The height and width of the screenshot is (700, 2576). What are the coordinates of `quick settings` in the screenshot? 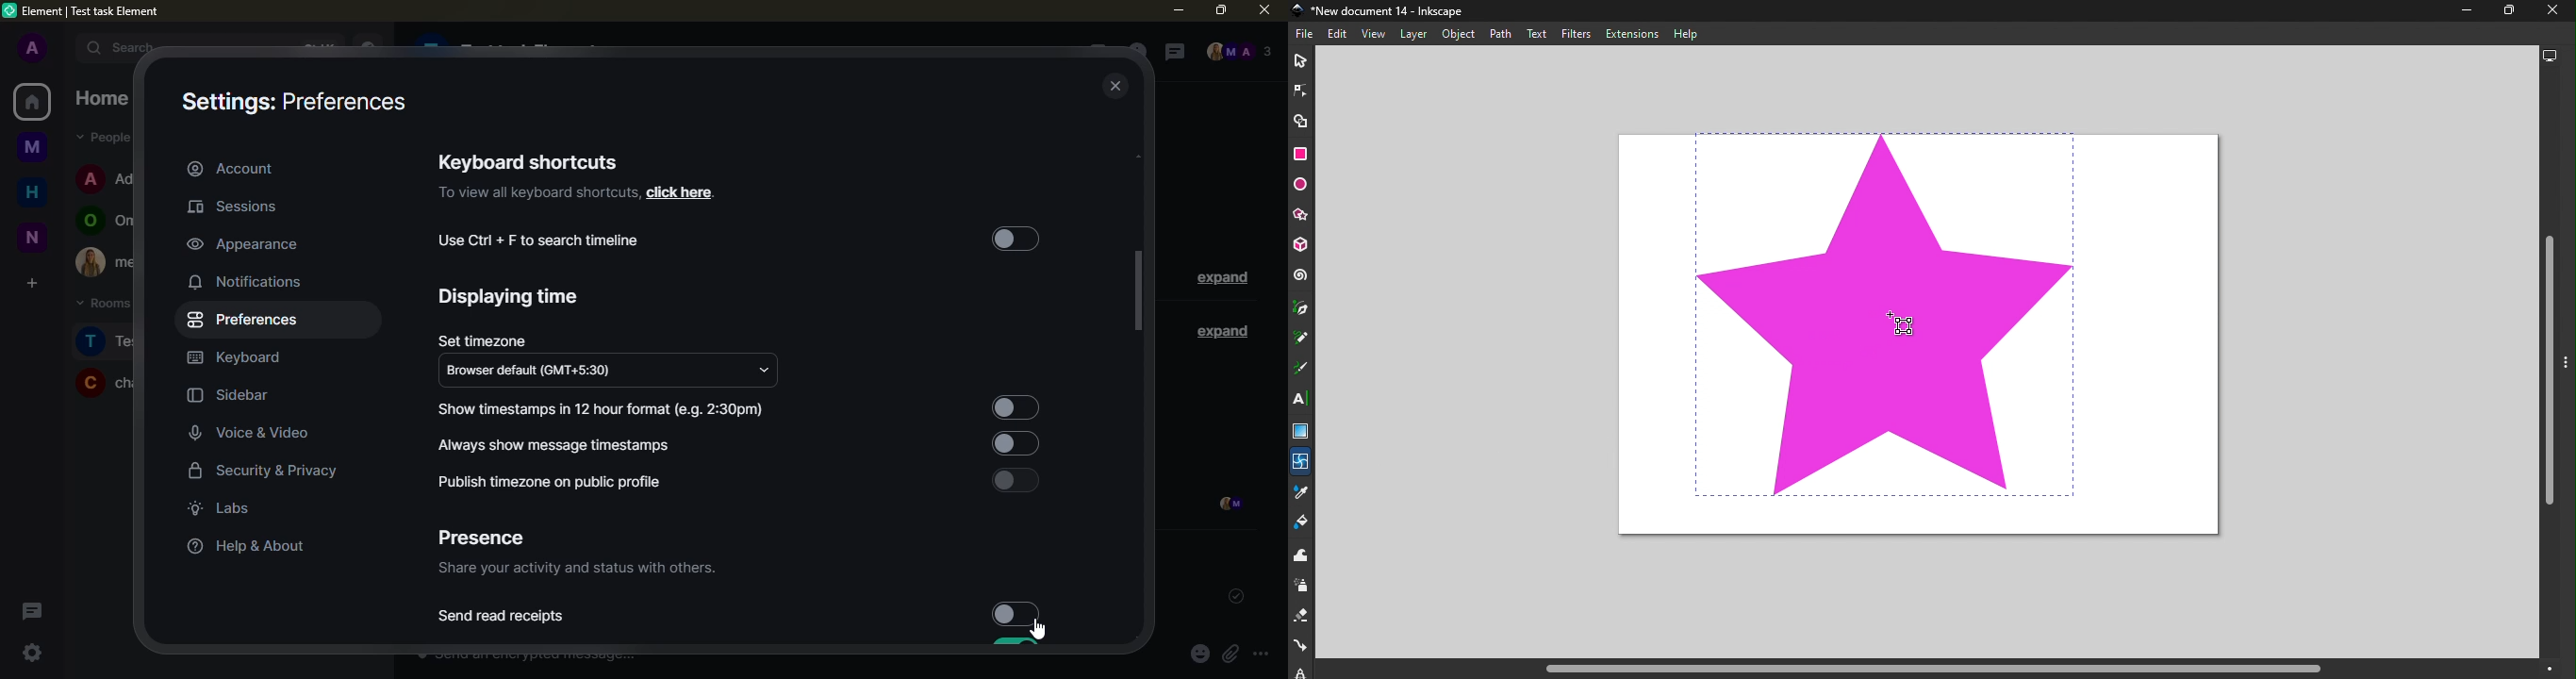 It's located at (32, 653).